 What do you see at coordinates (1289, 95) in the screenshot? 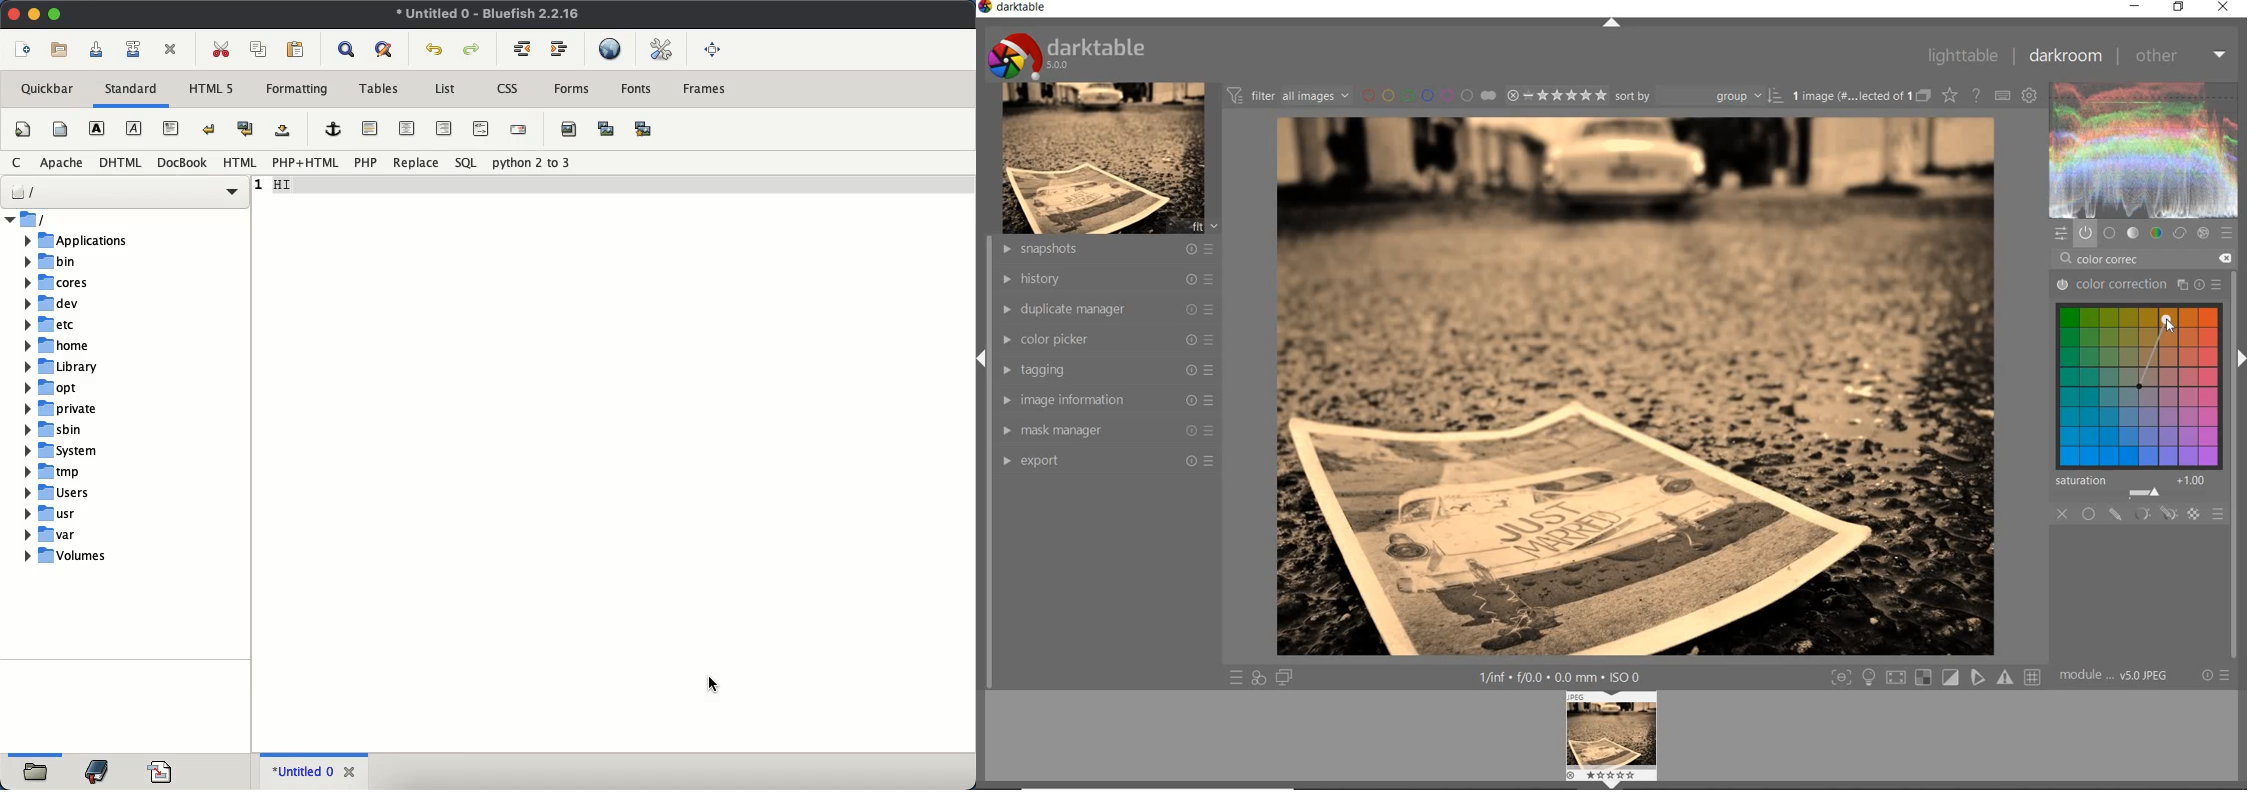
I see `filter images ` at bounding box center [1289, 95].